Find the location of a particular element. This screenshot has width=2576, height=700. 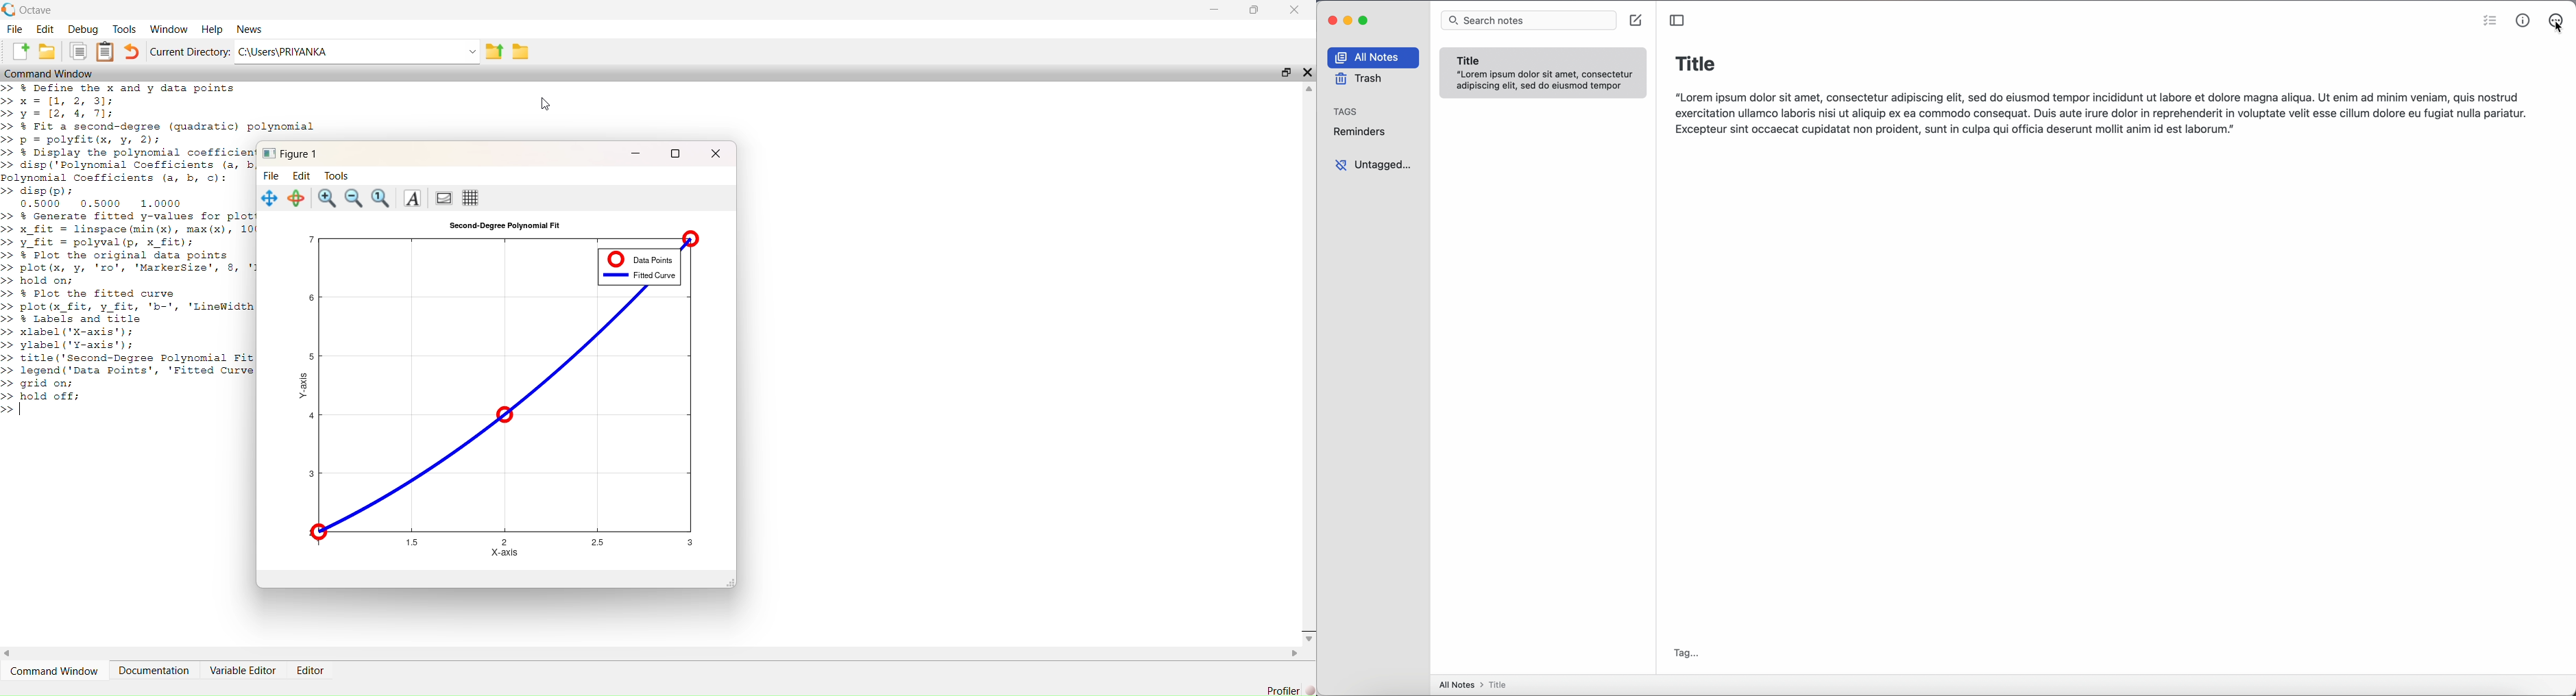

all notes is located at coordinates (1478, 685).